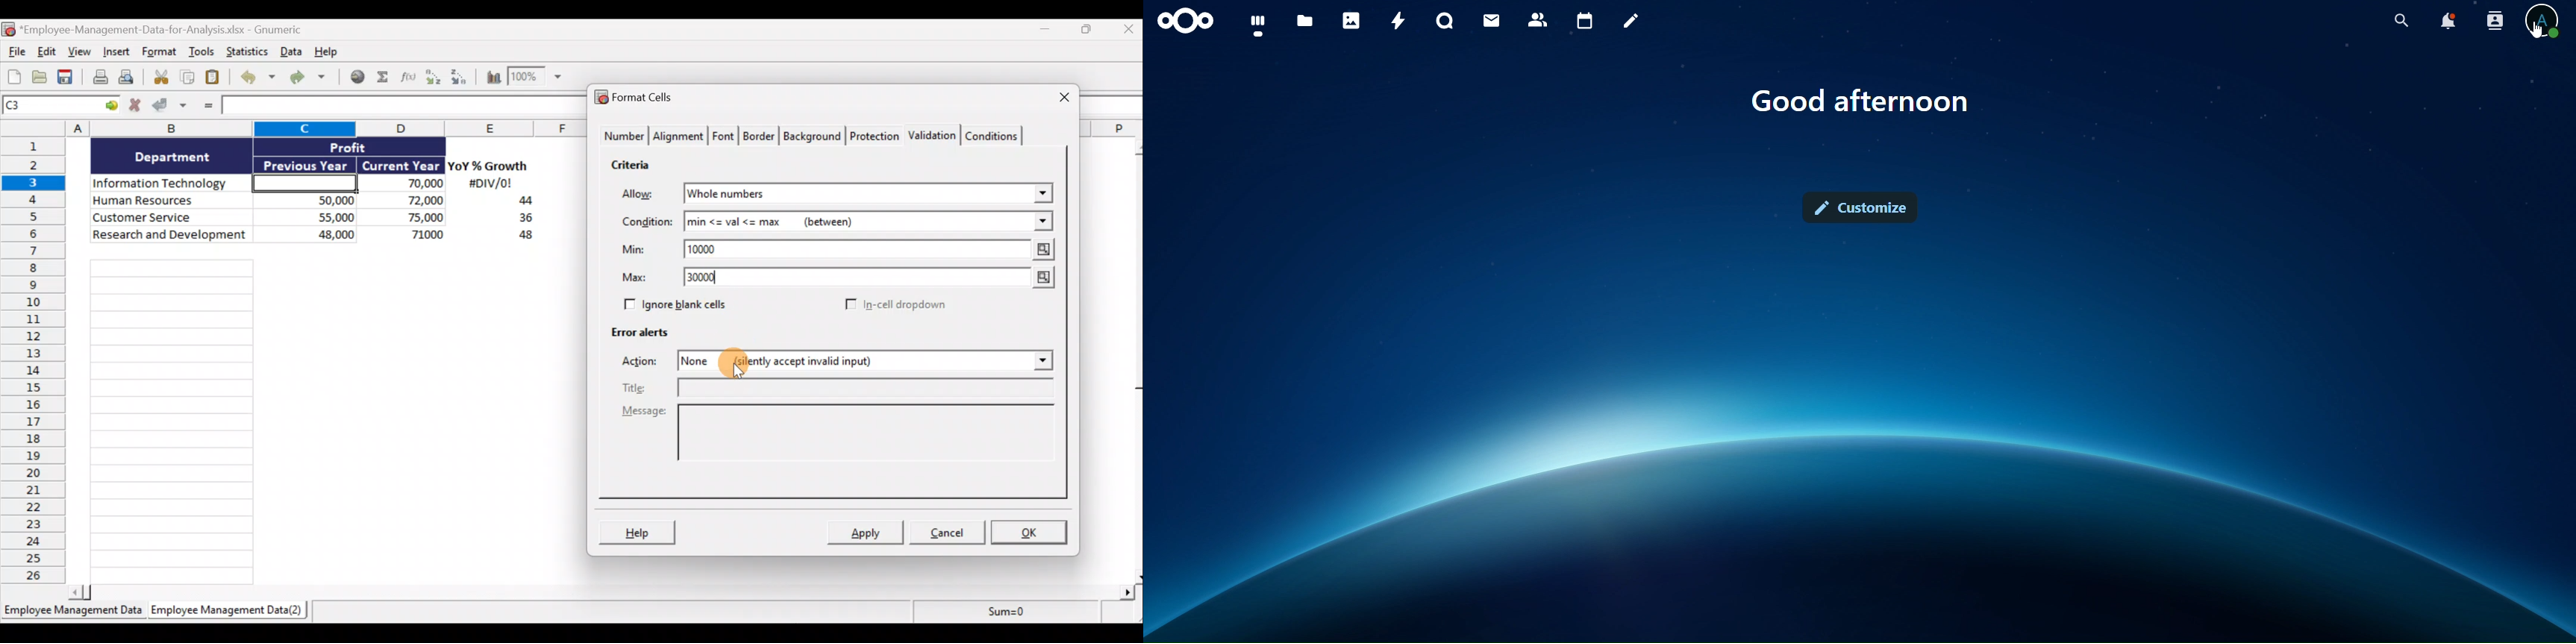 The height and width of the screenshot is (644, 2576). Describe the element at coordinates (98, 78) in the screenshot. I see `Print current file` at that location.